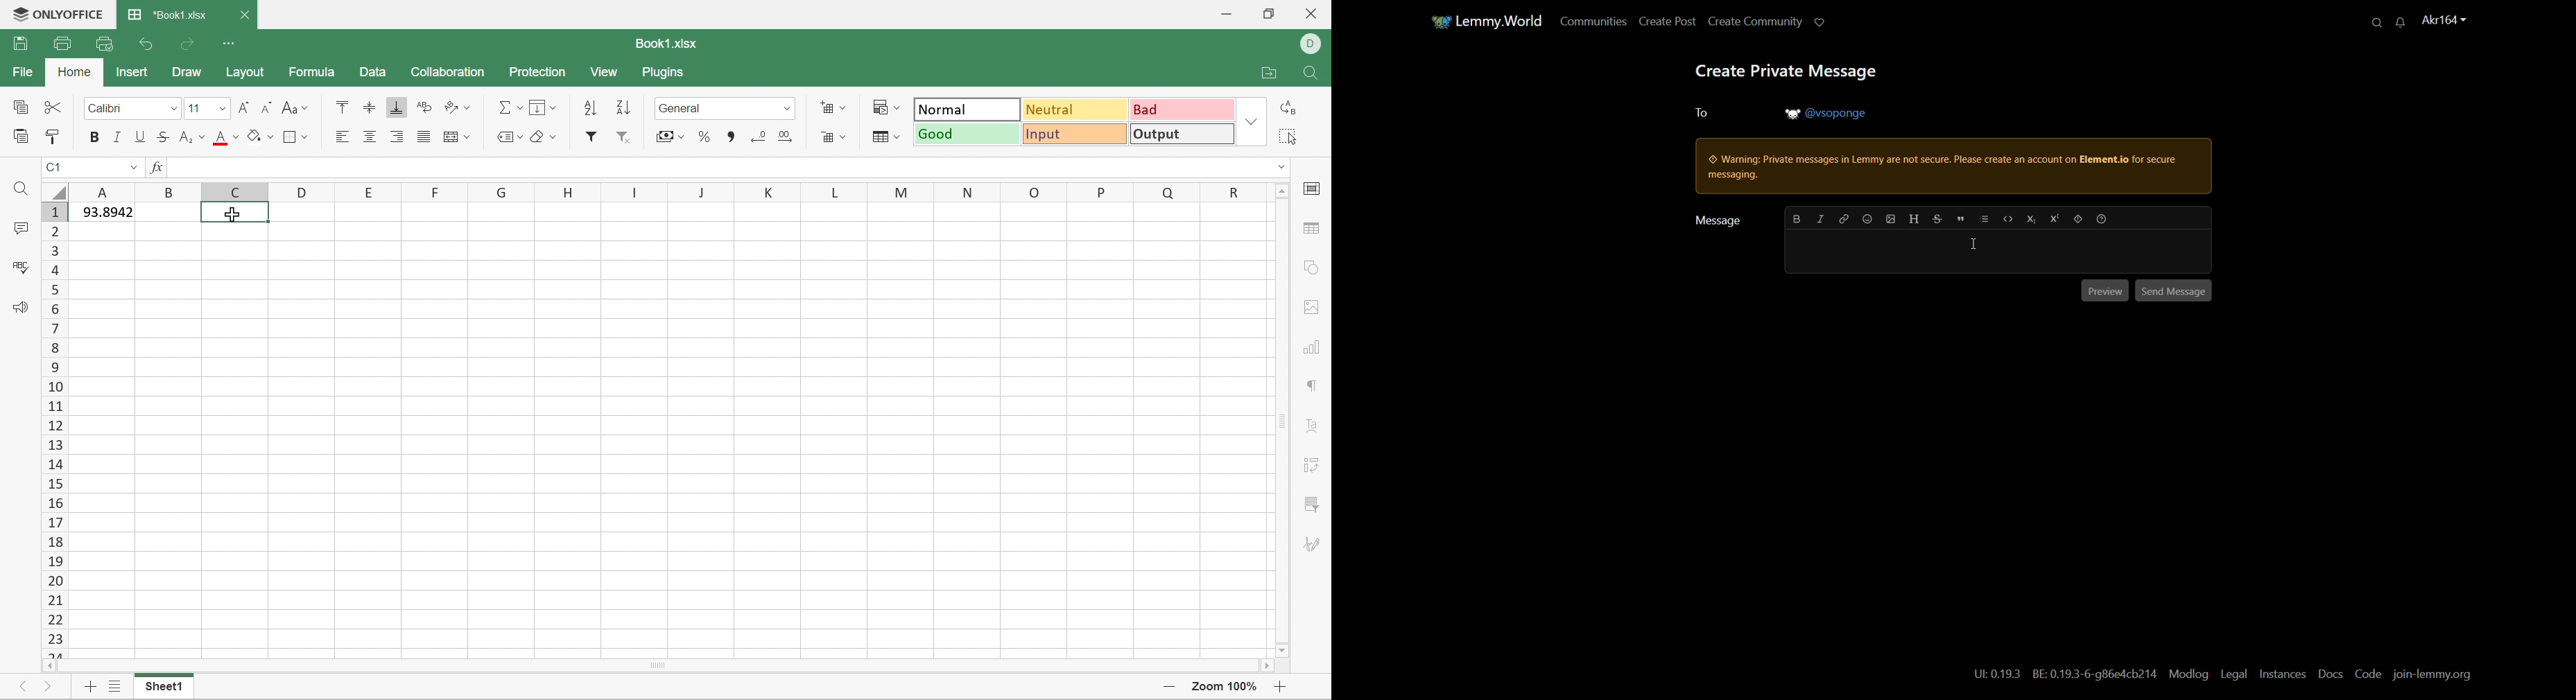 This screenshot has height=700, width=2576. Describe the element at coordinates (24, 308) in the screenshot. I see `Feedback & Support` at that location.